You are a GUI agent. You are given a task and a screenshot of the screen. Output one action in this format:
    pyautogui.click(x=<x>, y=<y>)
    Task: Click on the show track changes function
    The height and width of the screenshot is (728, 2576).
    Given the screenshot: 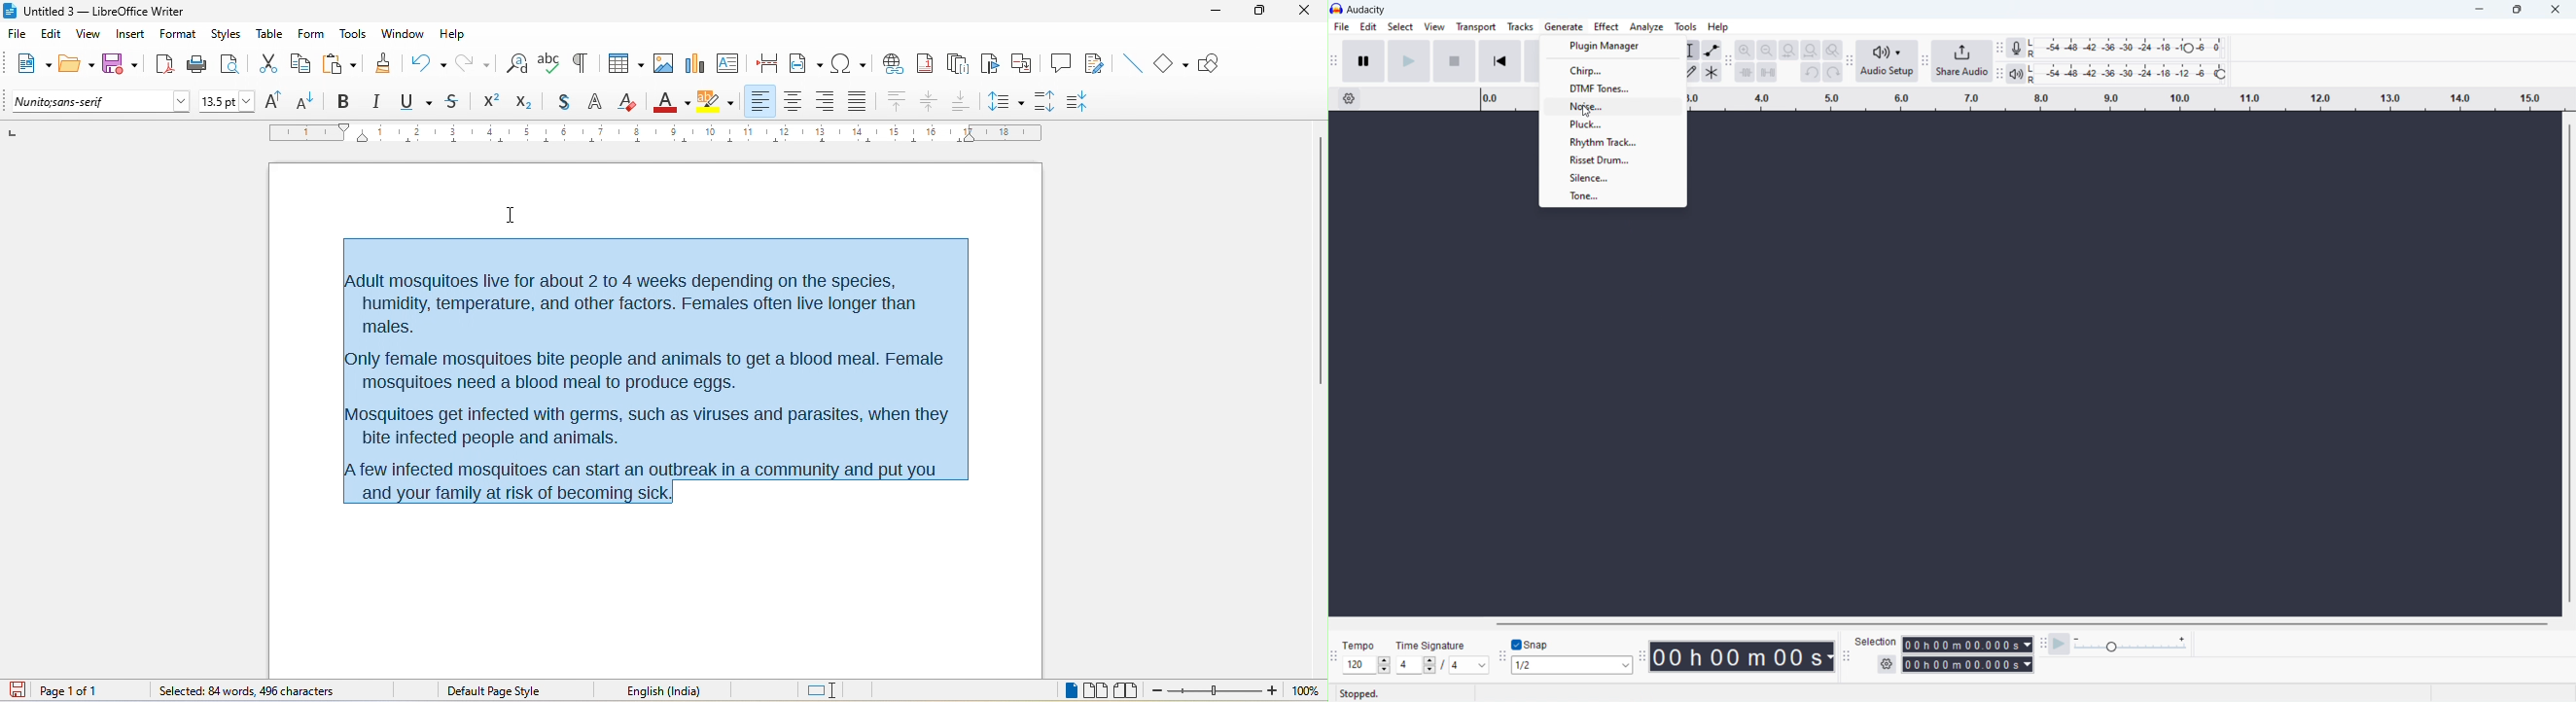 What is the action you would take?
    pyautogui.click(x=1098, y=64)
    